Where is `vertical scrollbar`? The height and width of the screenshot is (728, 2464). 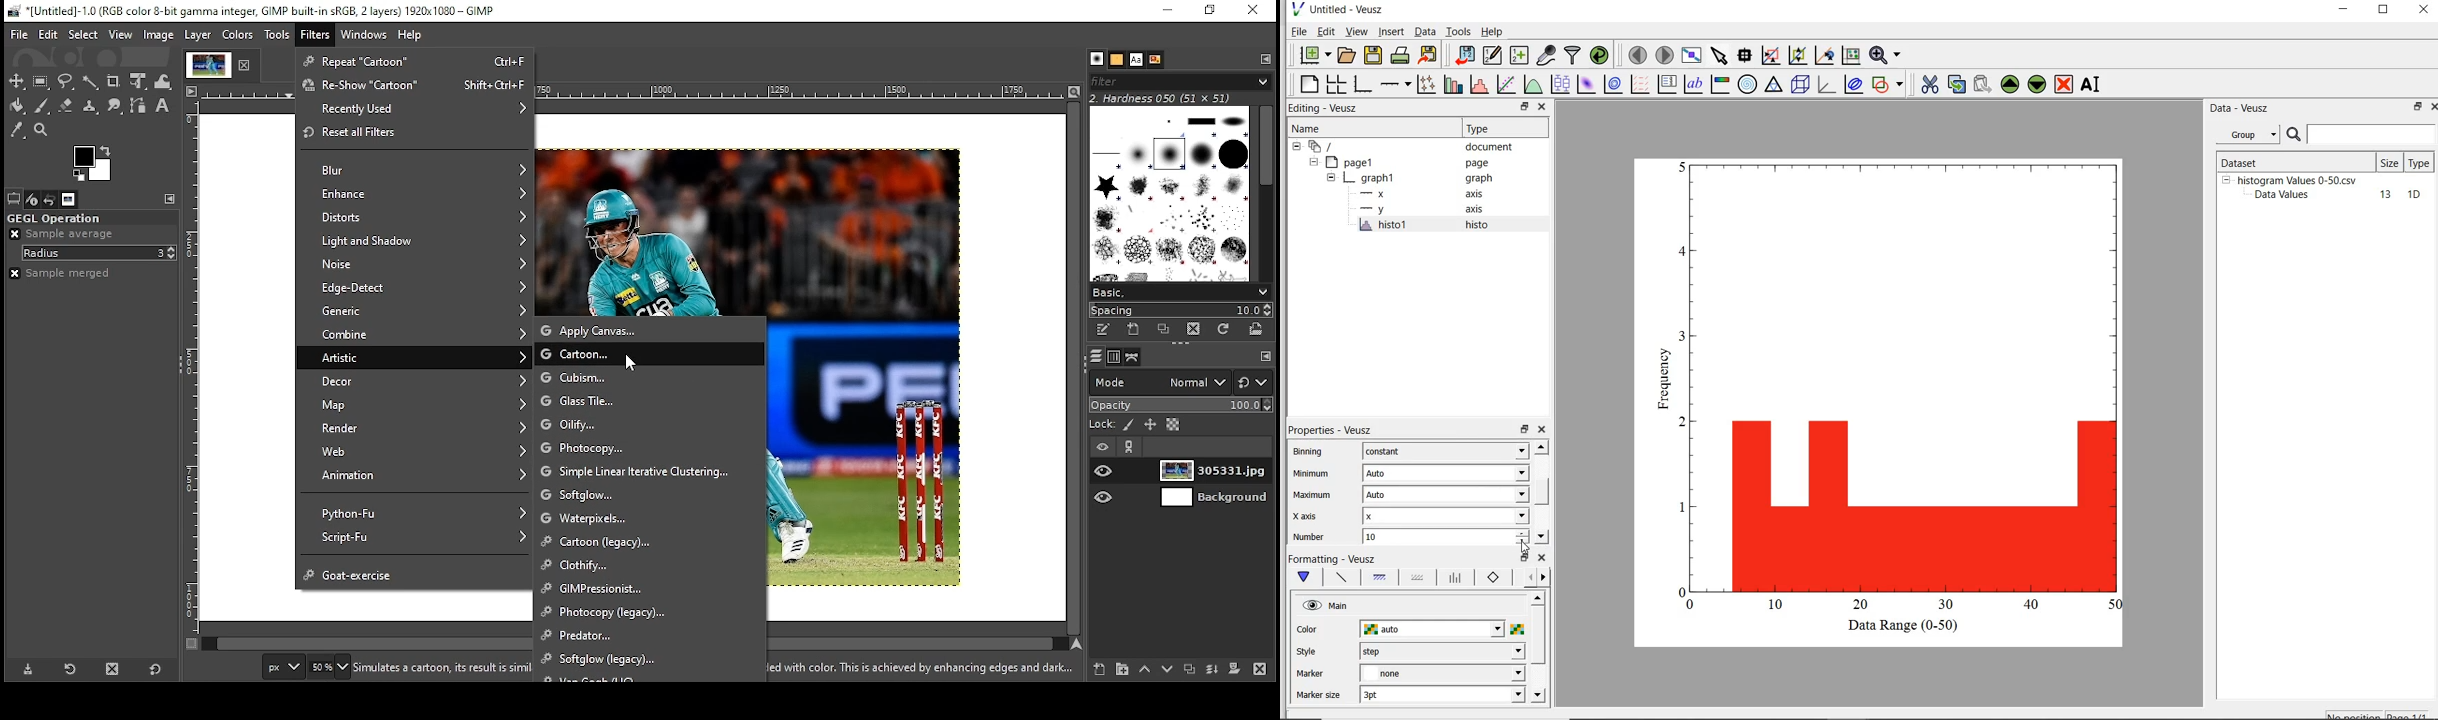
vertical scrollbar is located at coordinates (1538, 636).